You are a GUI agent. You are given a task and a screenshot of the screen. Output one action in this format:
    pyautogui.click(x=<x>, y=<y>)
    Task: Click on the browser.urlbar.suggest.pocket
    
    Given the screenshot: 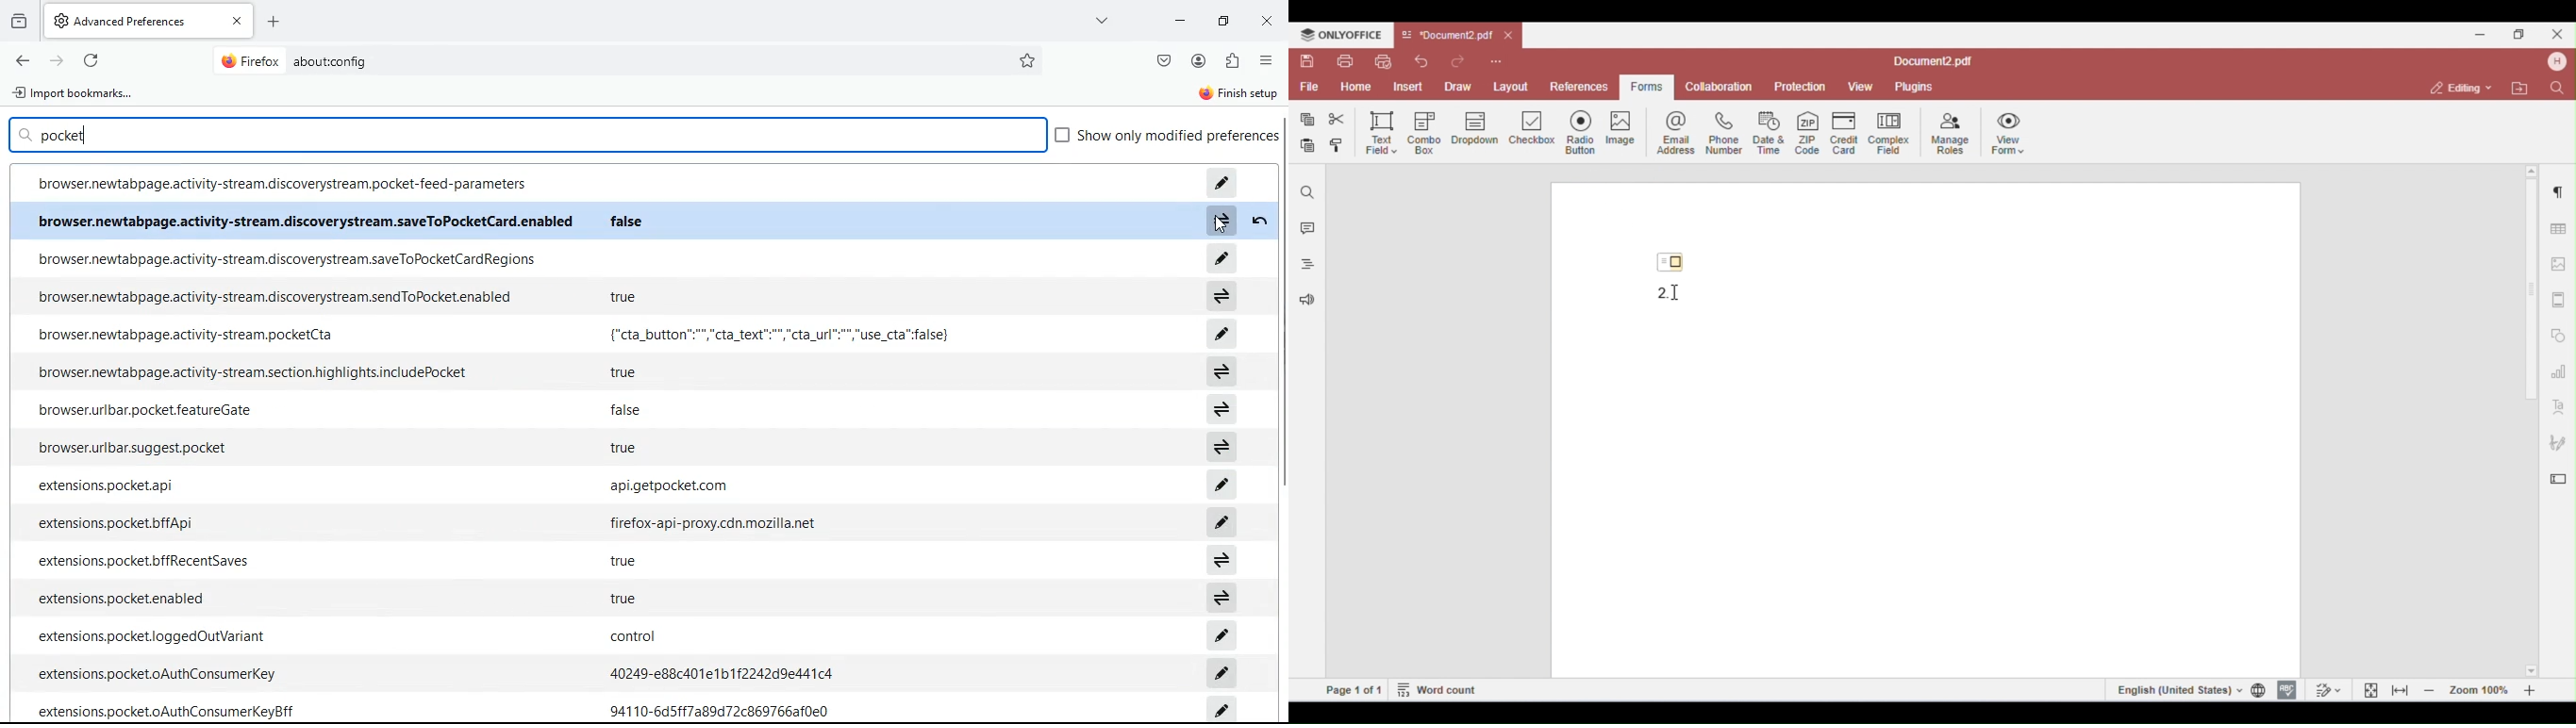 What is the action you would take?
    pyautogui.click(x=130, y=449)
    